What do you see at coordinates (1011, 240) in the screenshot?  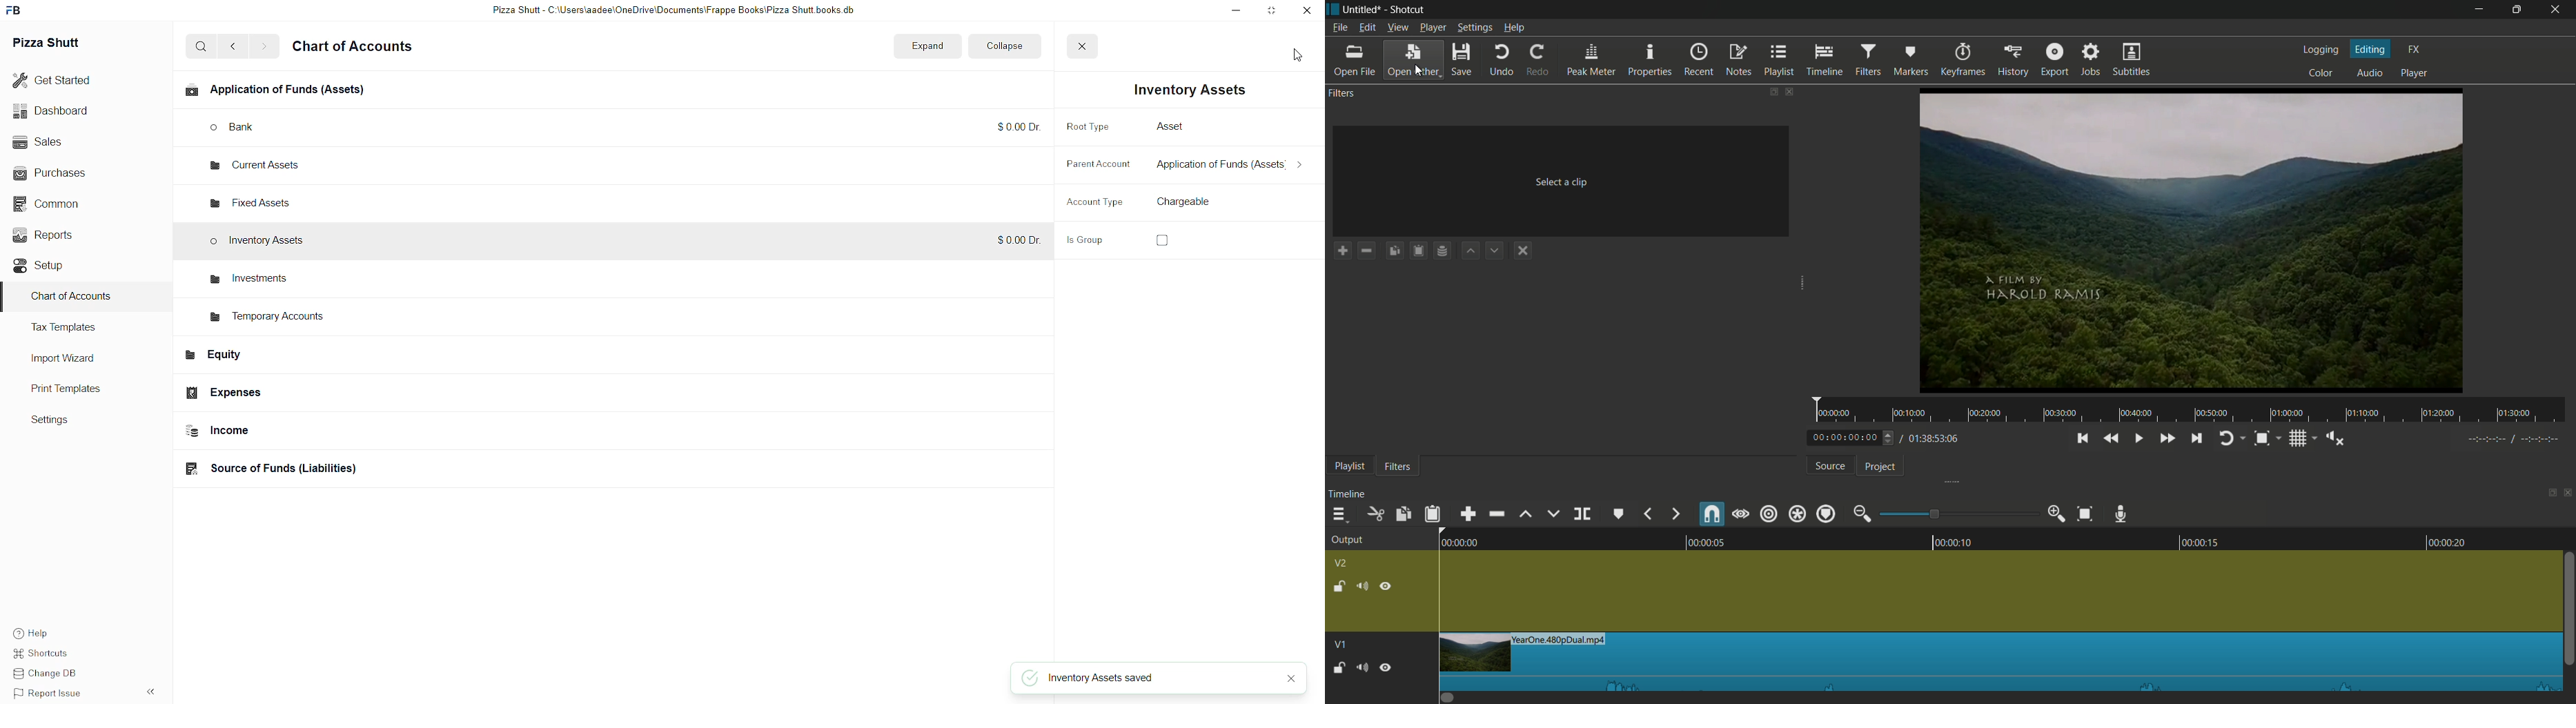 I see `$0.00 Dr.` at bounding box center [1011, 240].